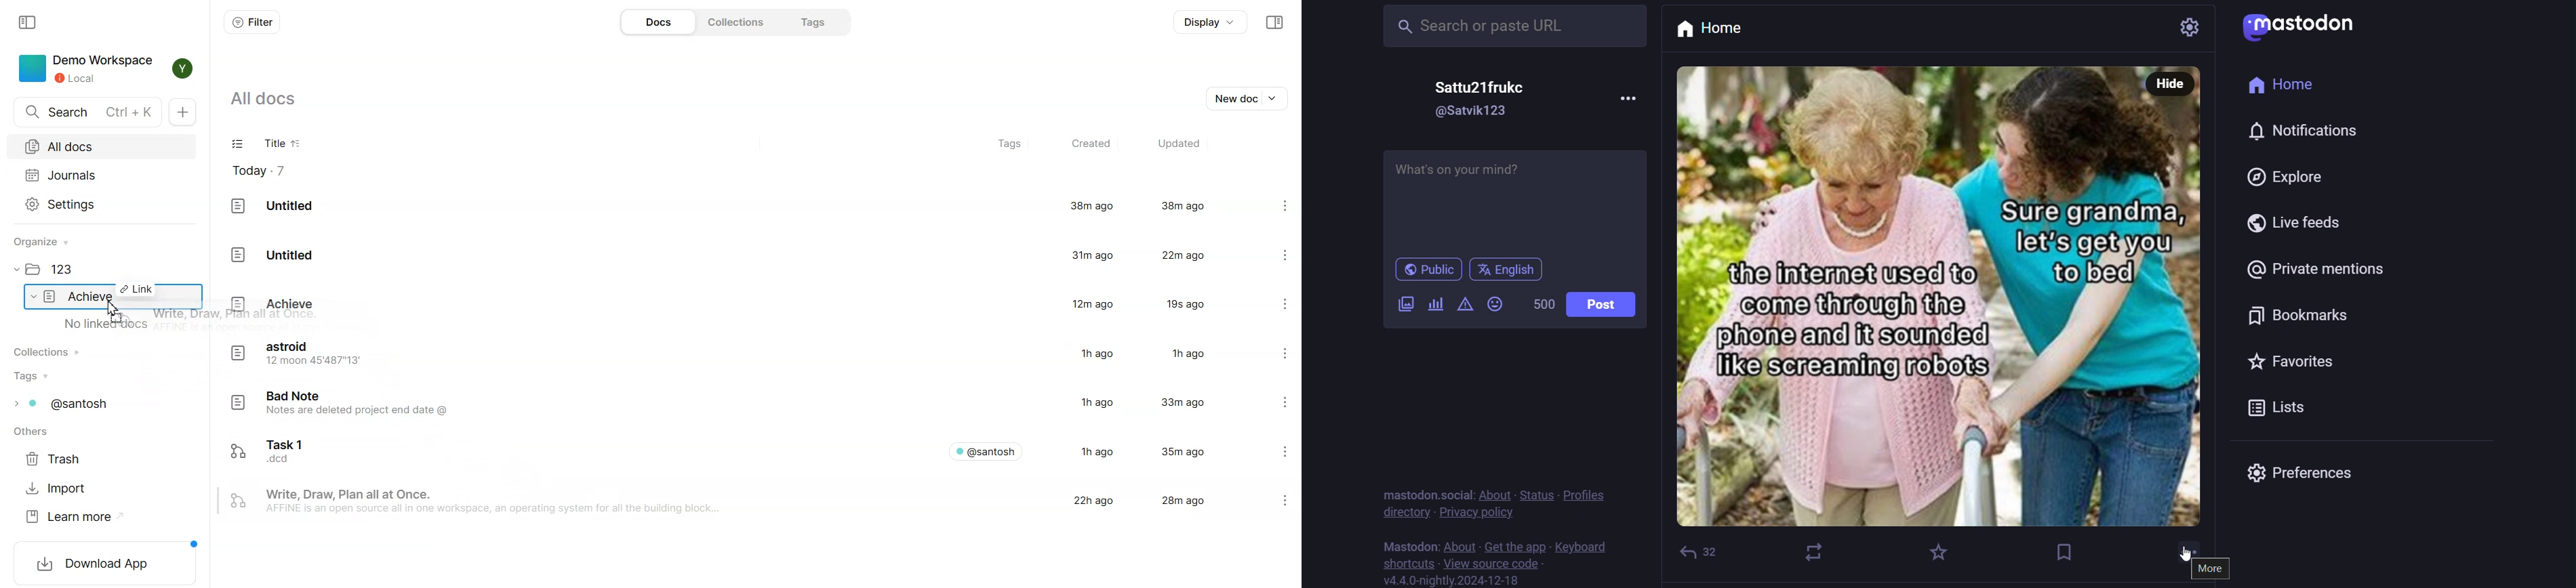  What do you see at coordinates (2180, 558) in the screenshot?
I see `cursor` at bounding box center [2180, 558].